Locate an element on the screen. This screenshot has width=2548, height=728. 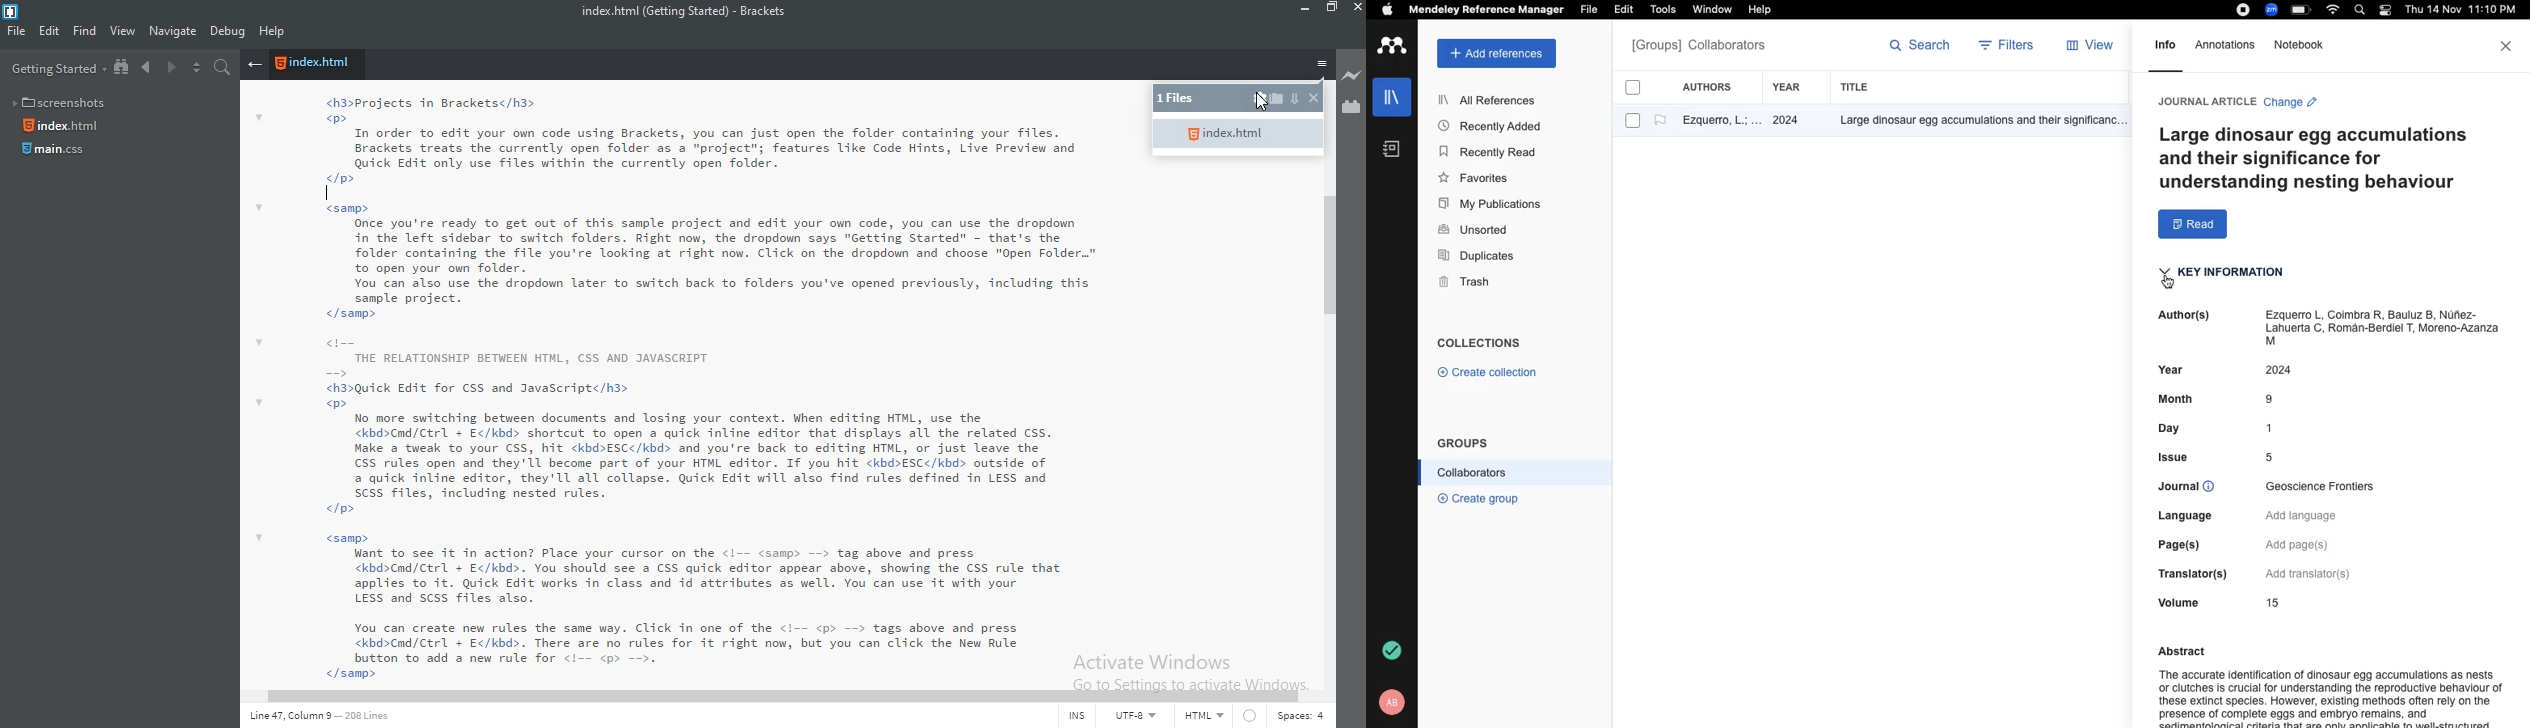
 is located at coordinates (2178, 458).